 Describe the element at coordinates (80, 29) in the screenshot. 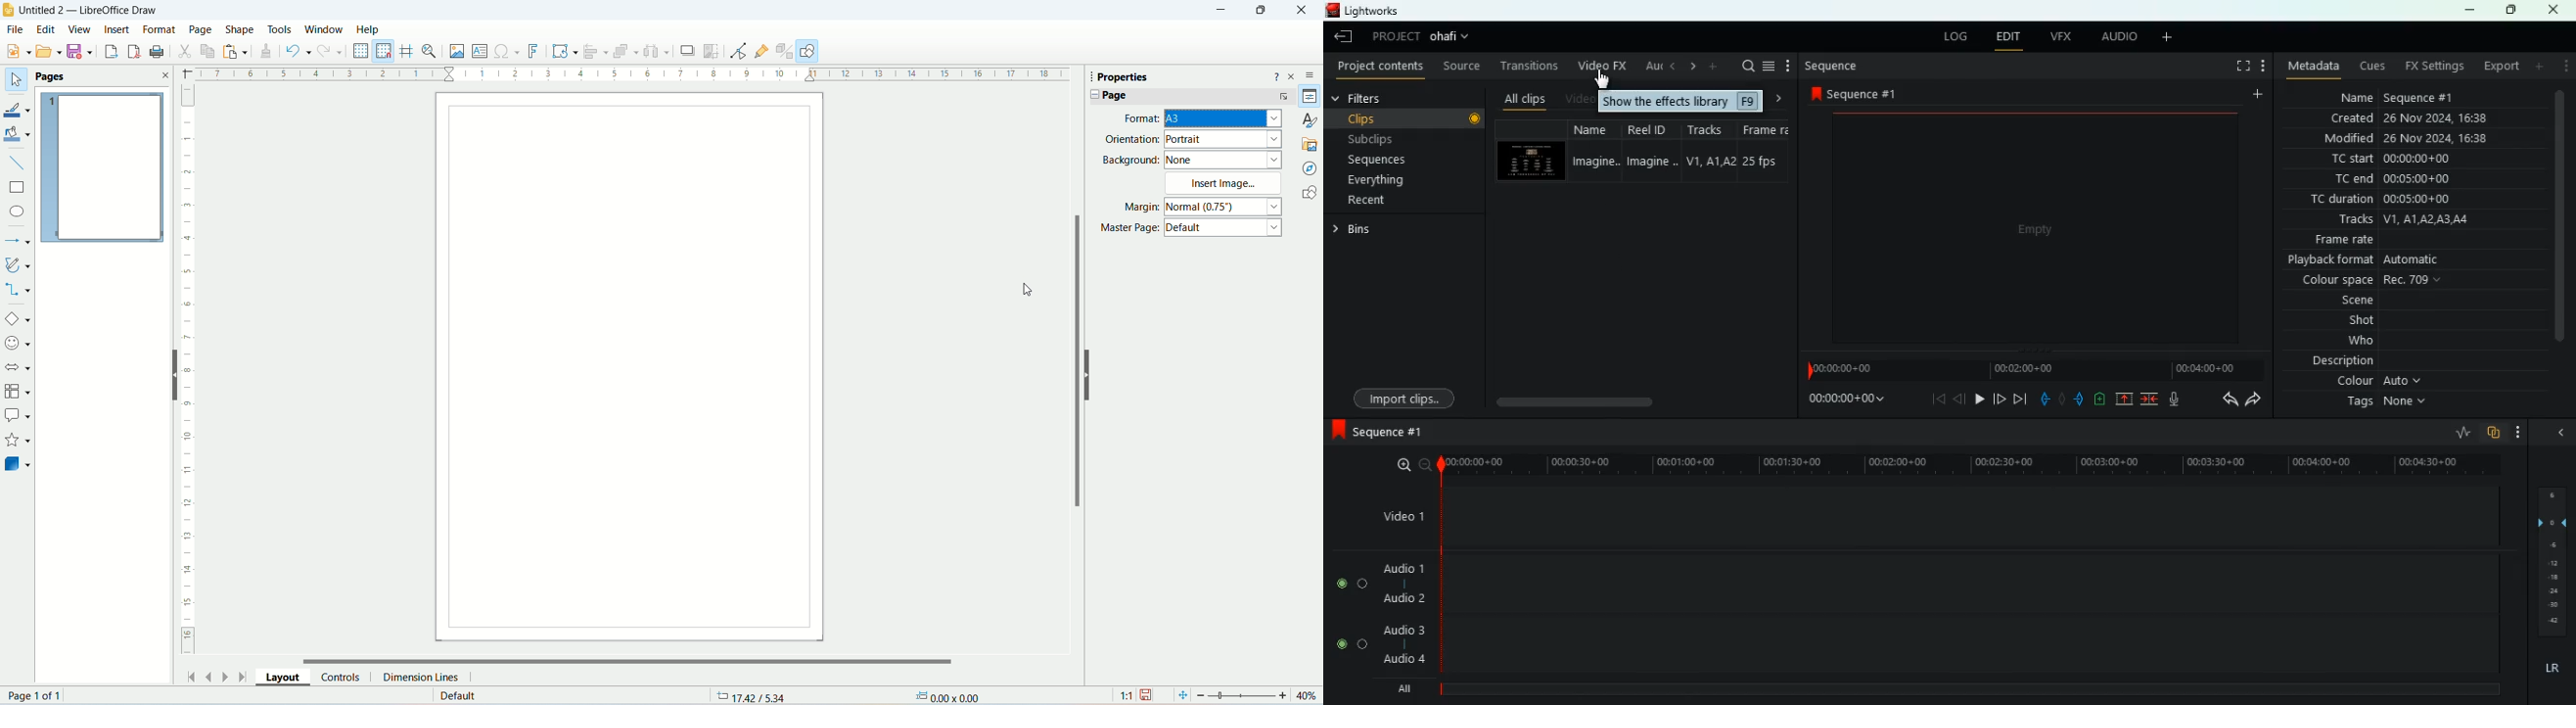

I see `view` at that location.